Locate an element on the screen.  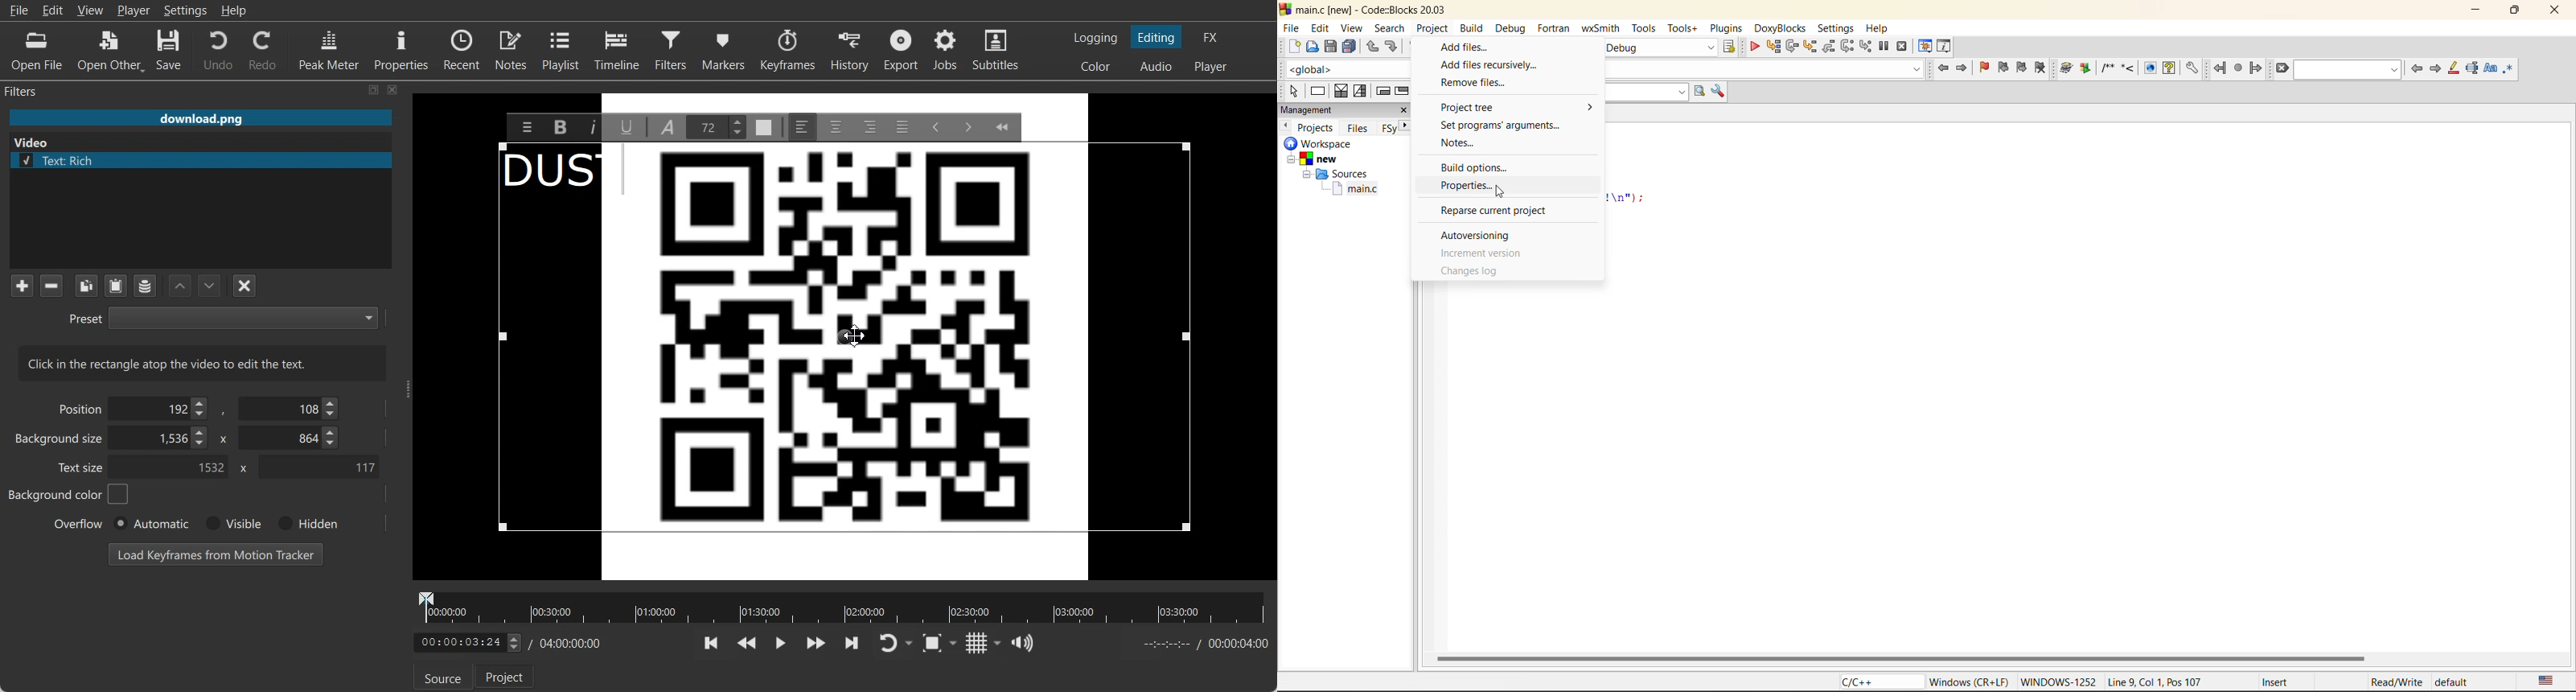
management is located at coordinates (1309, 110).